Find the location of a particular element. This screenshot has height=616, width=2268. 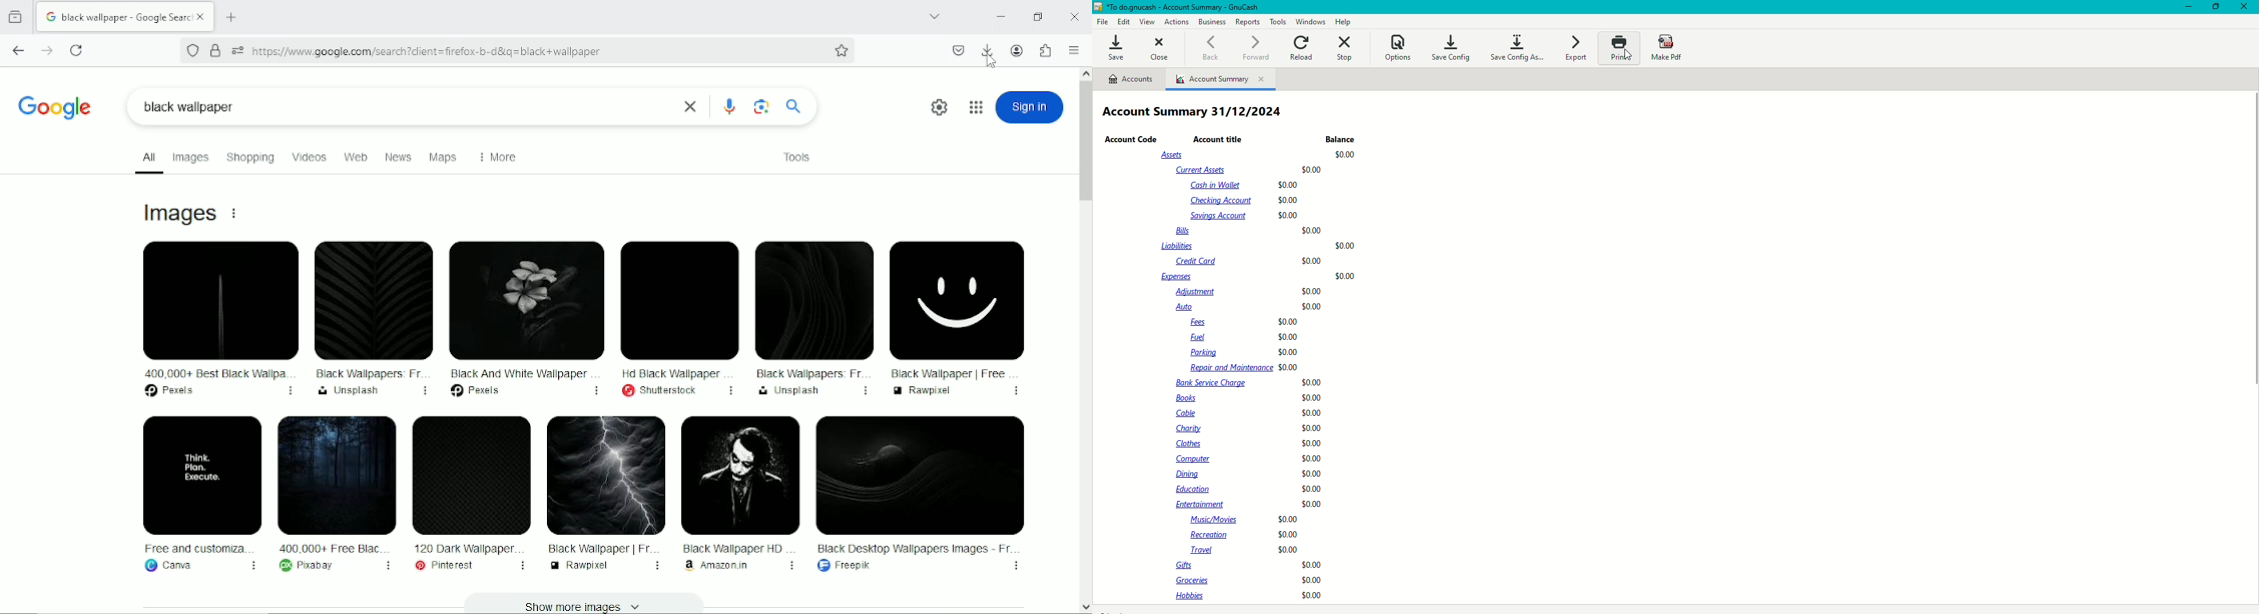

Export is located at coordinates (1574, 49).